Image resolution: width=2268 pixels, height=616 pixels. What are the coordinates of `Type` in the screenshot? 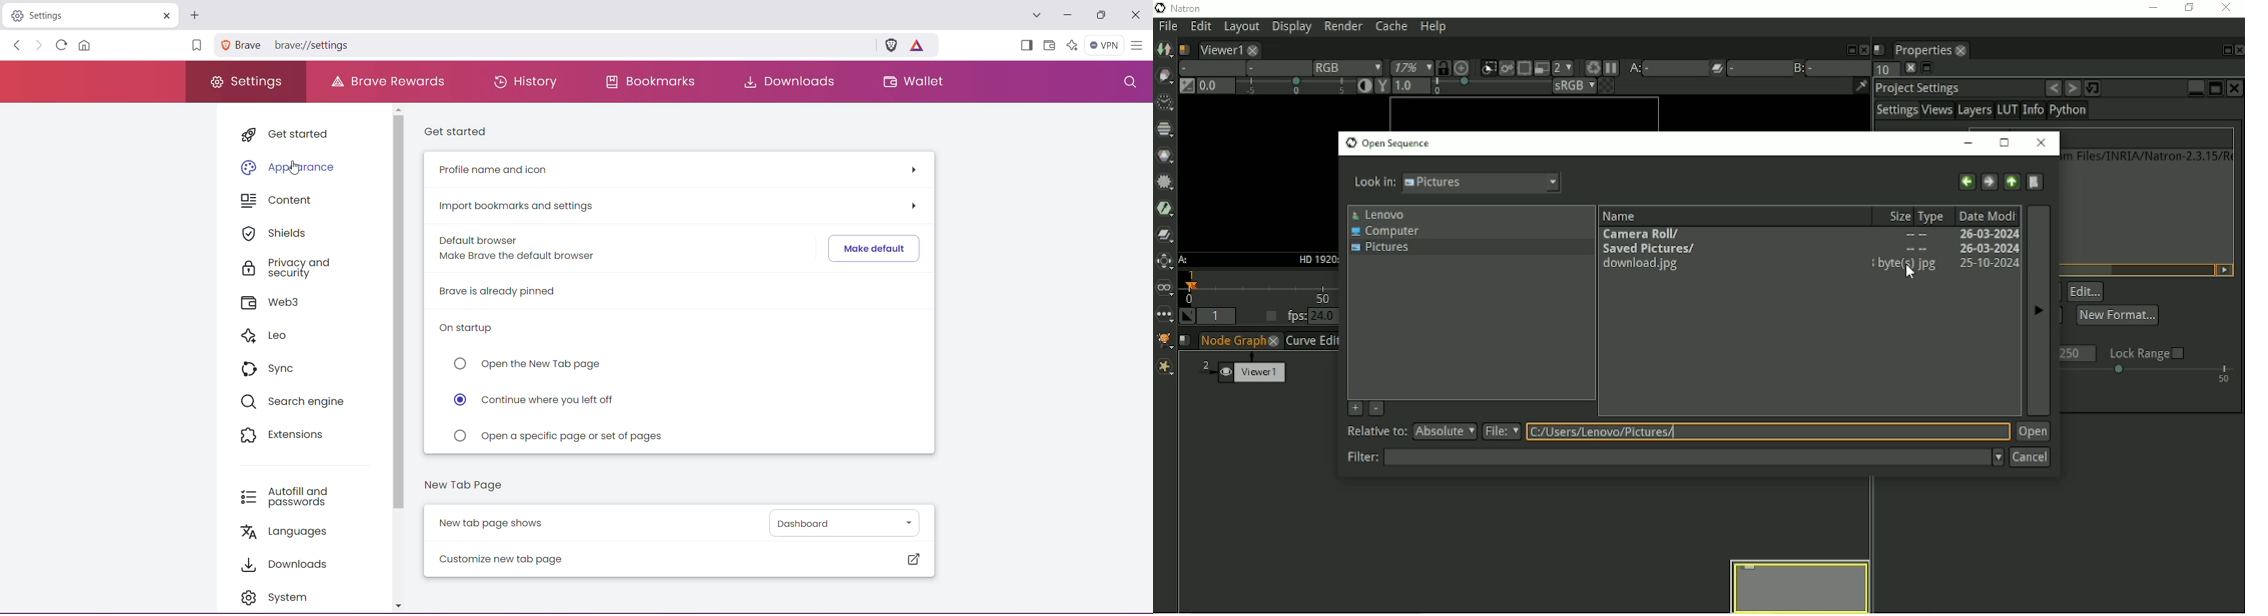 It's located at (1935, 215).